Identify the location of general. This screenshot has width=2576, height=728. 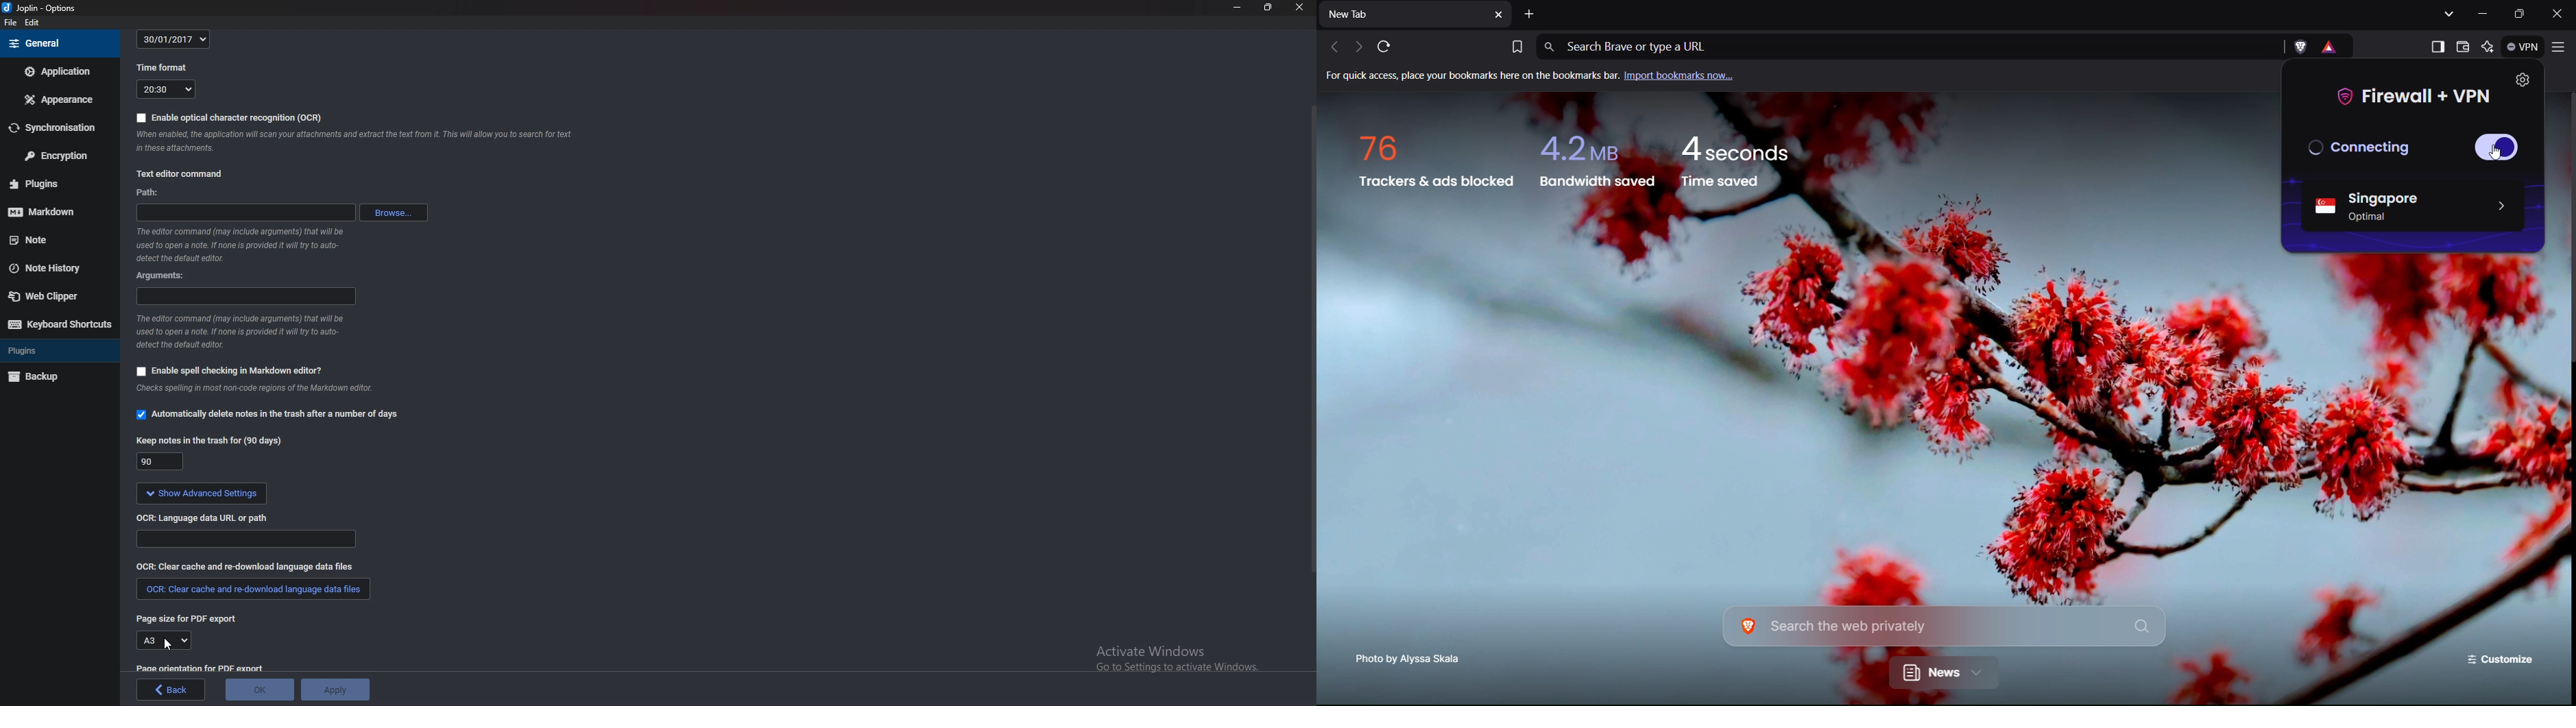
(59, 42).